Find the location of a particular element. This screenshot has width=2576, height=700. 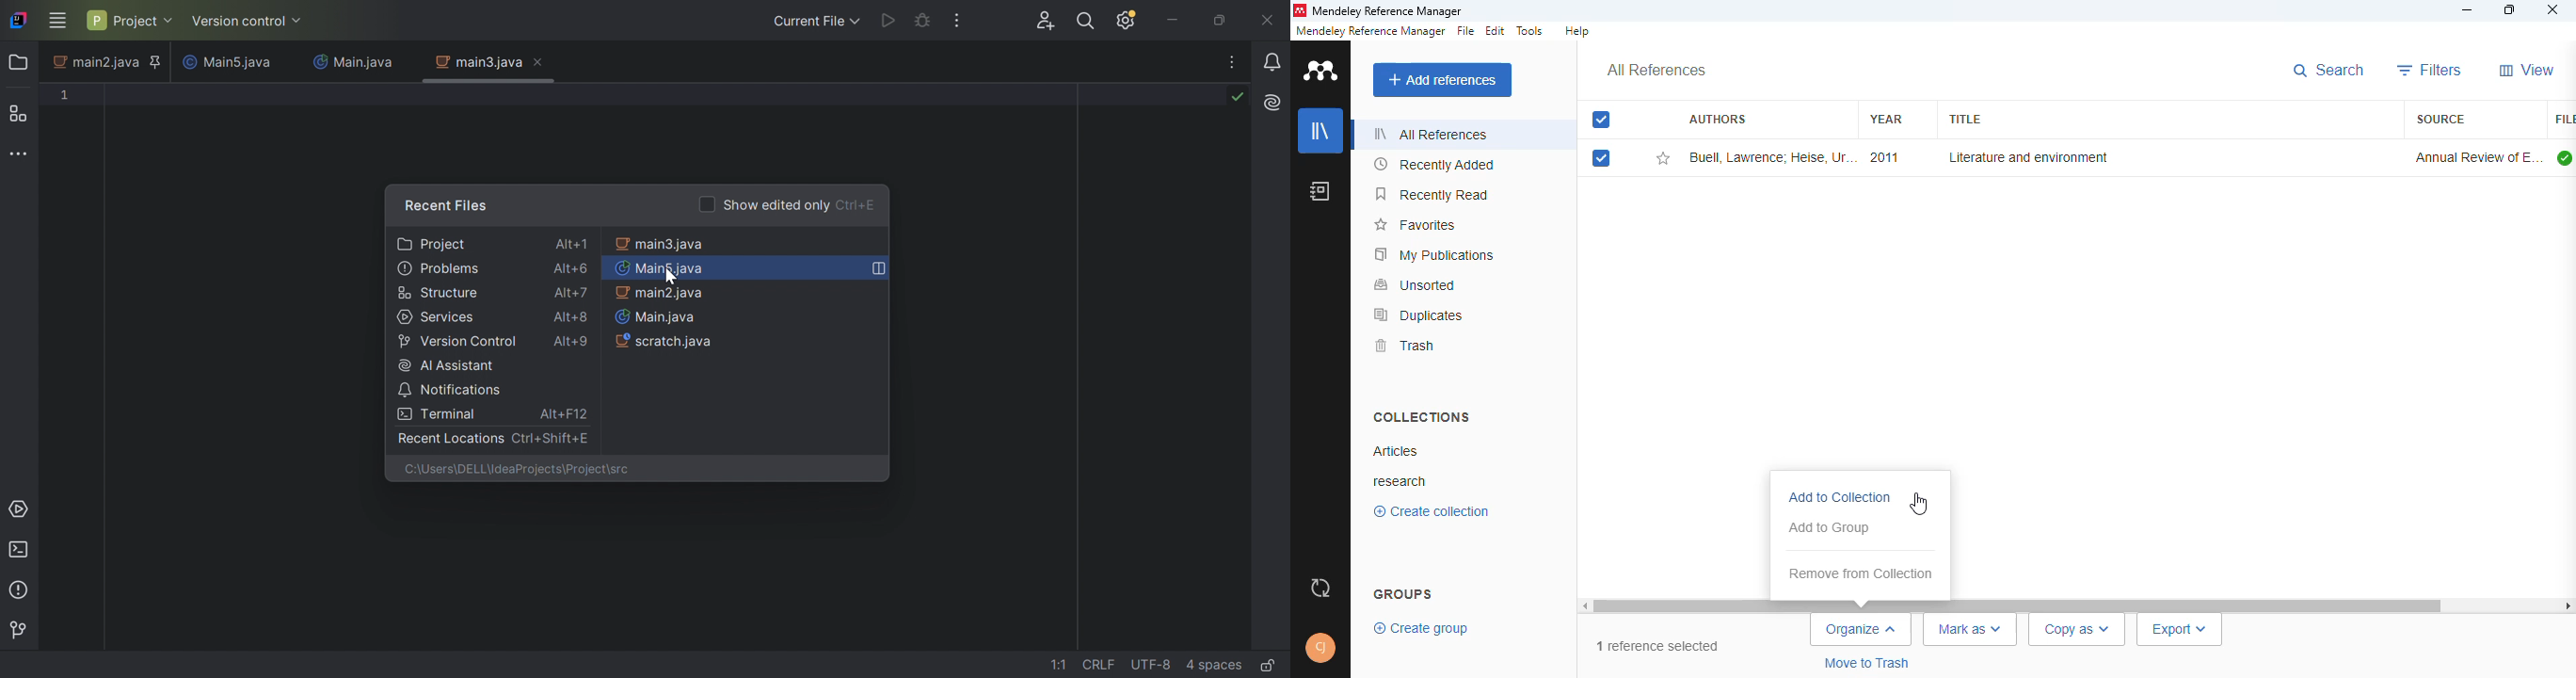

Open in right split is located at coordinates (881, 269).